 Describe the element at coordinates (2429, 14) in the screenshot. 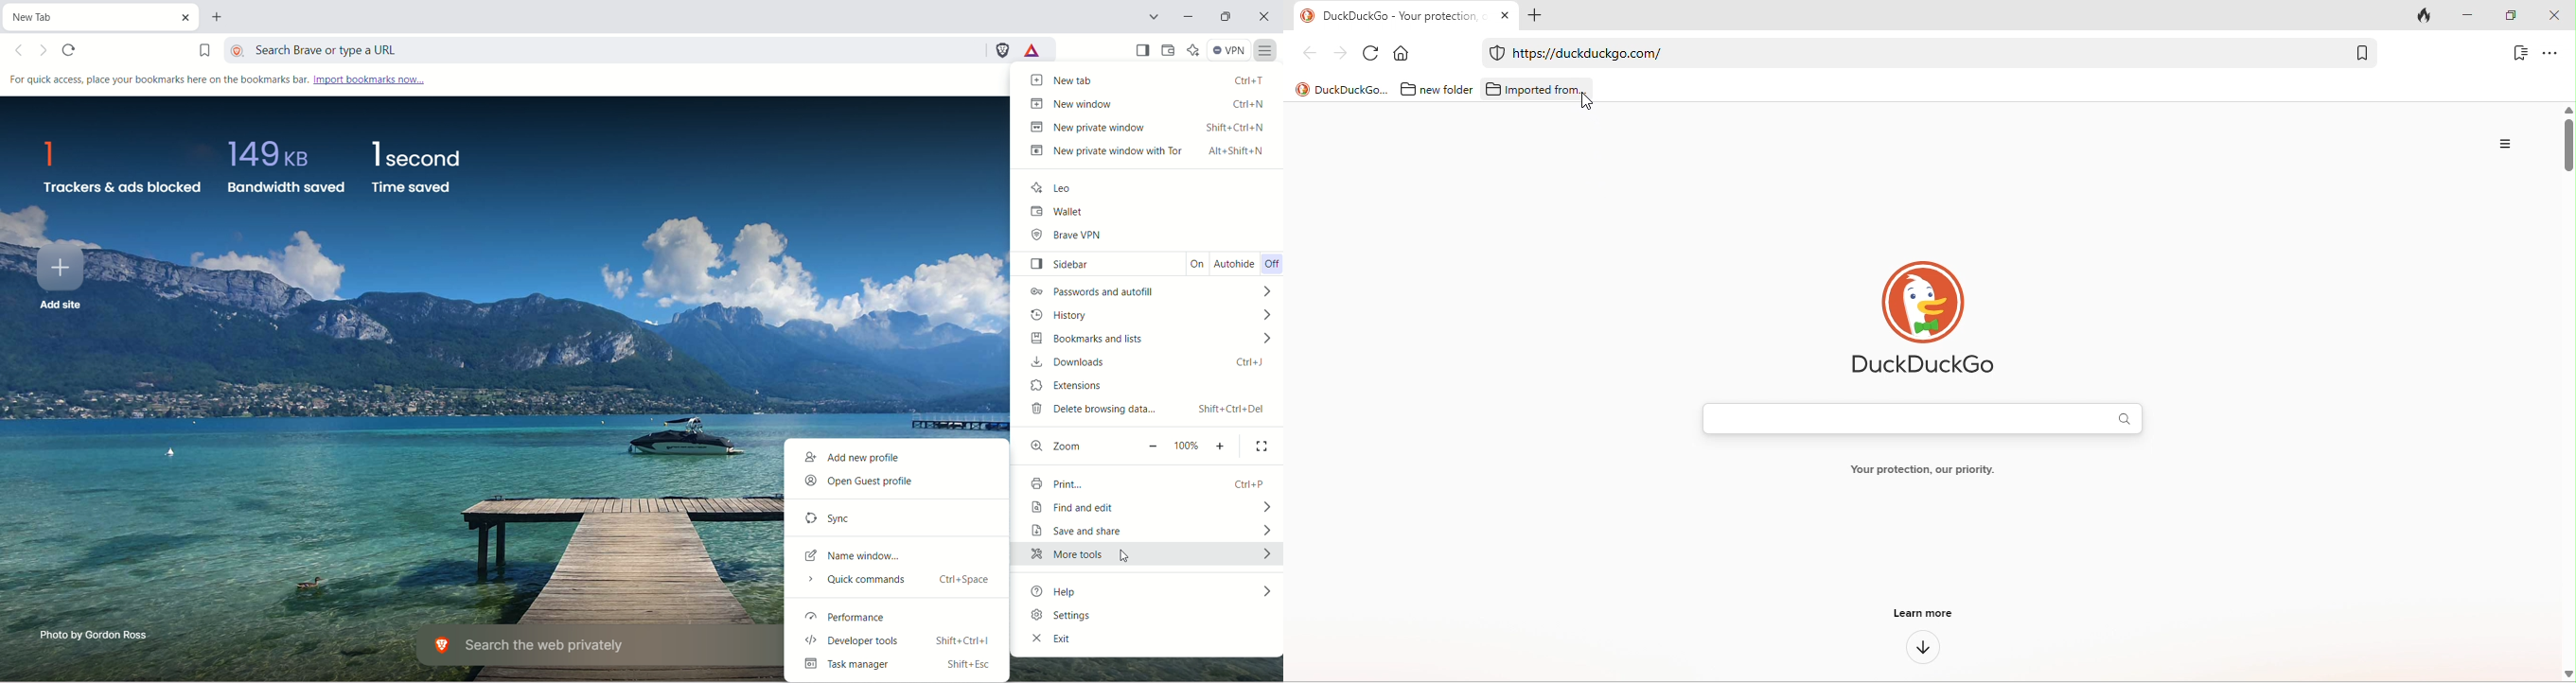

I see `track tab` at that location.